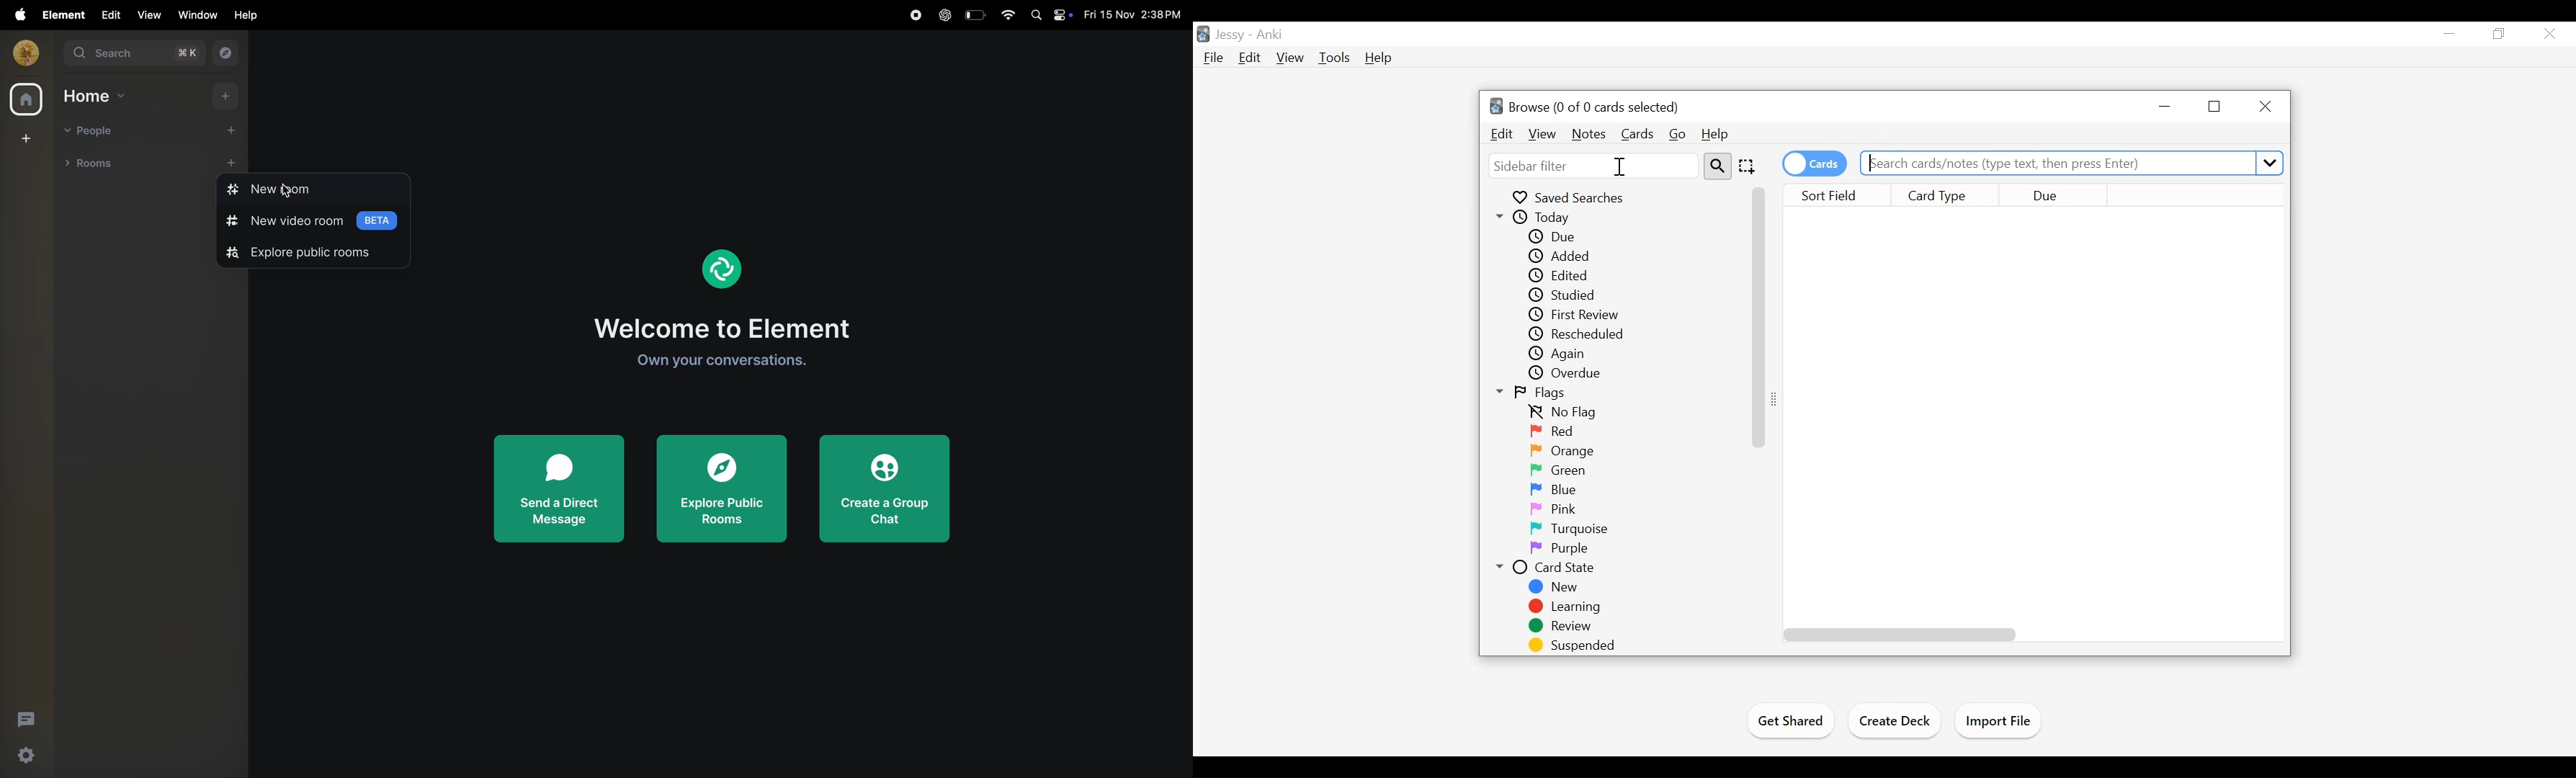  I want to click on Added, so click(1565, 256).